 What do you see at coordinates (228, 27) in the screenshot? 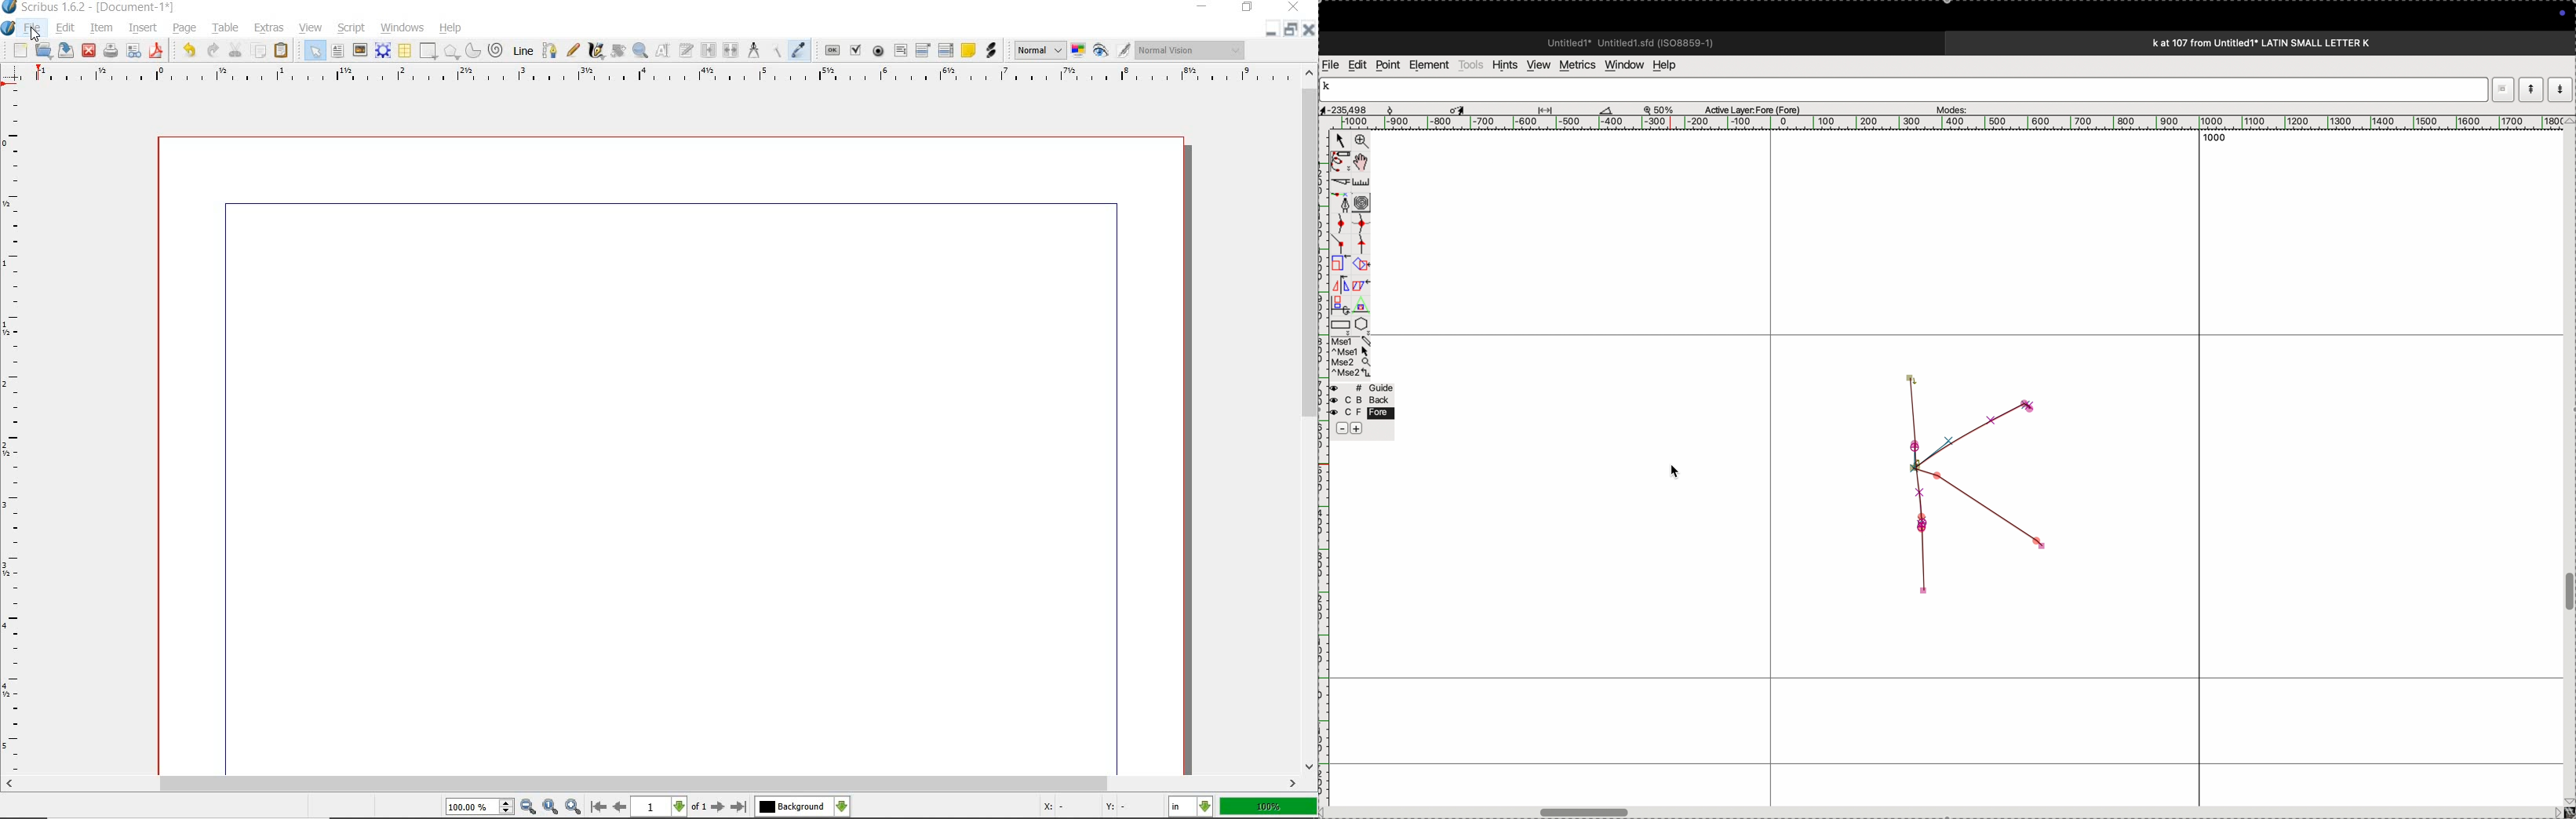
I see `table` at bounding box center [228, 27].